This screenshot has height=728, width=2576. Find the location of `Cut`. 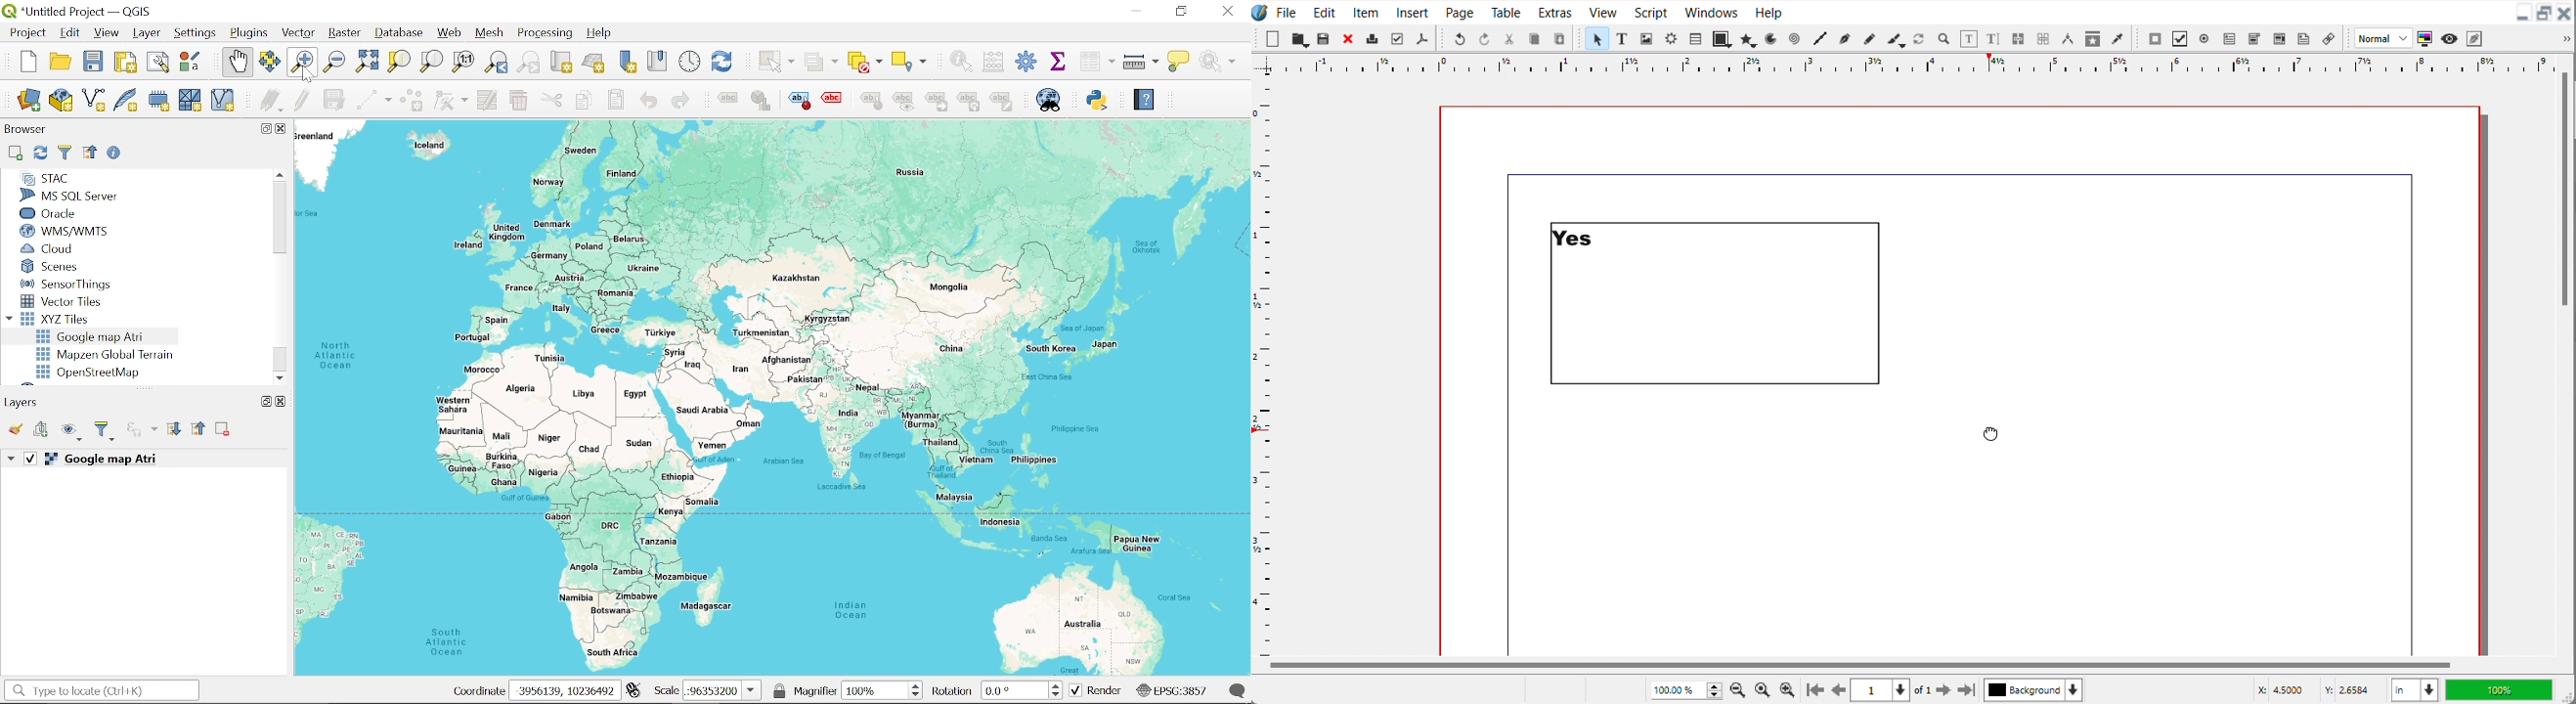

Cut is located at coordinates (1509, 39).